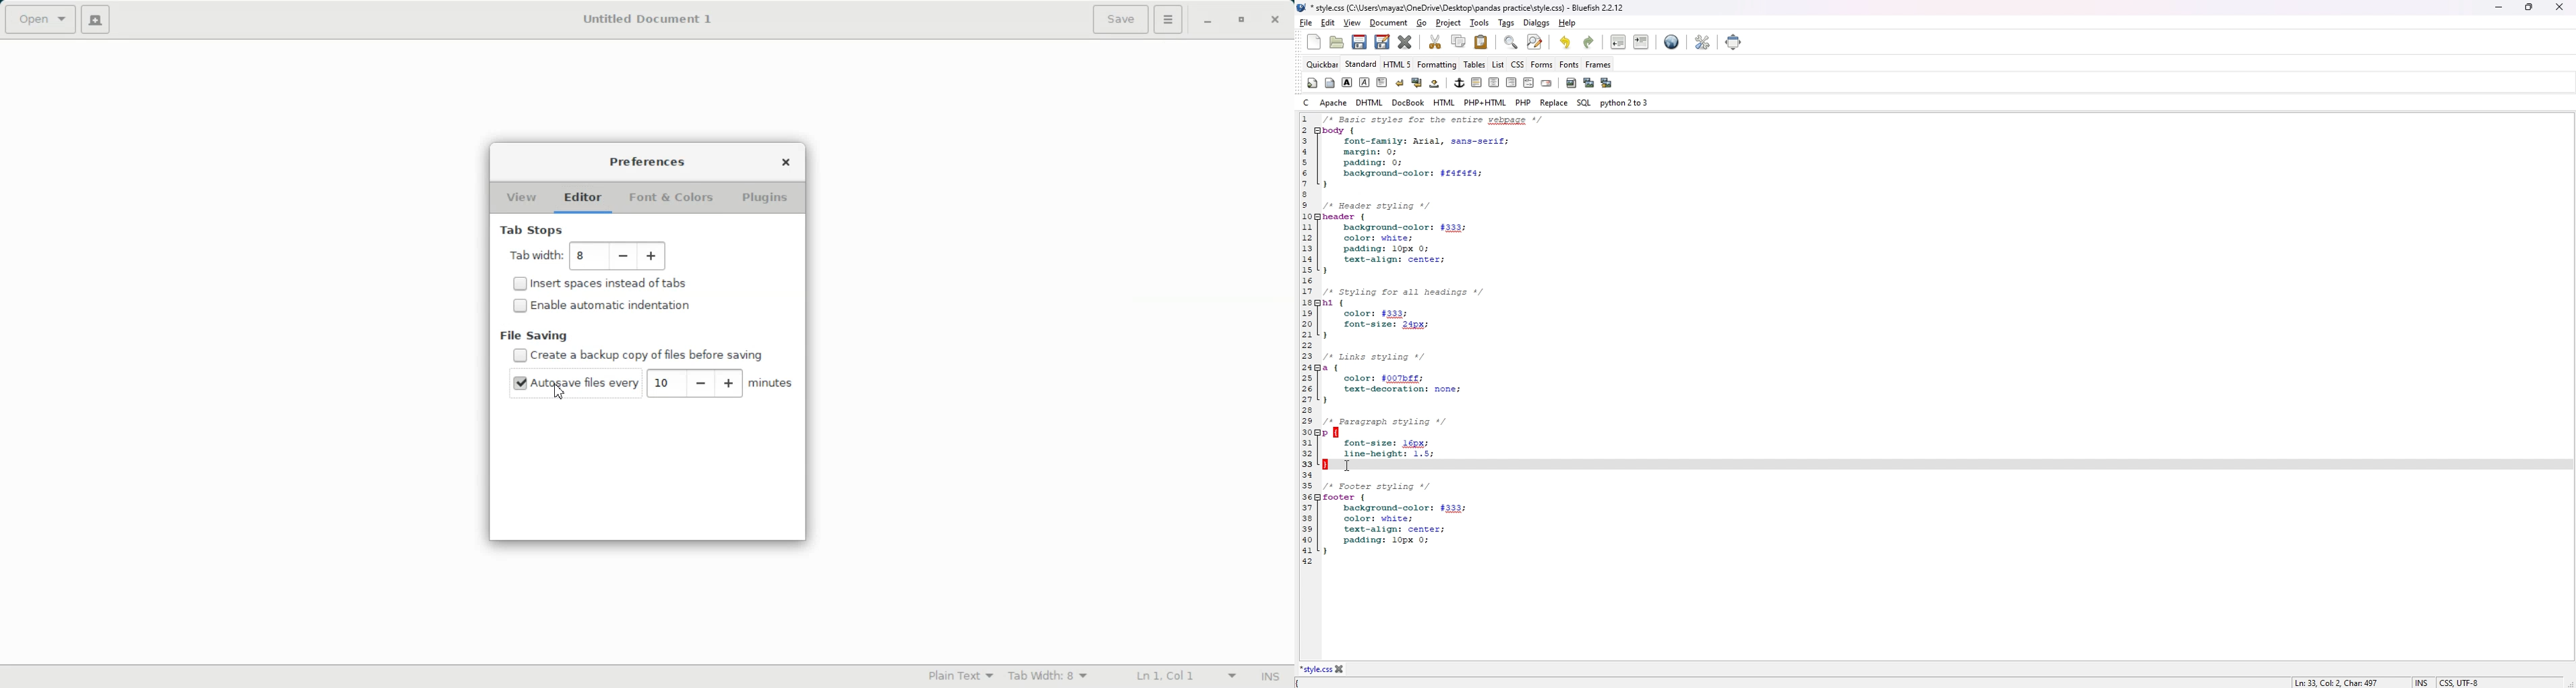 This screenshot has height=700, width=2576. Describe the element at coordinates (1314, 41) in the screenshot. I see `new` at that location.